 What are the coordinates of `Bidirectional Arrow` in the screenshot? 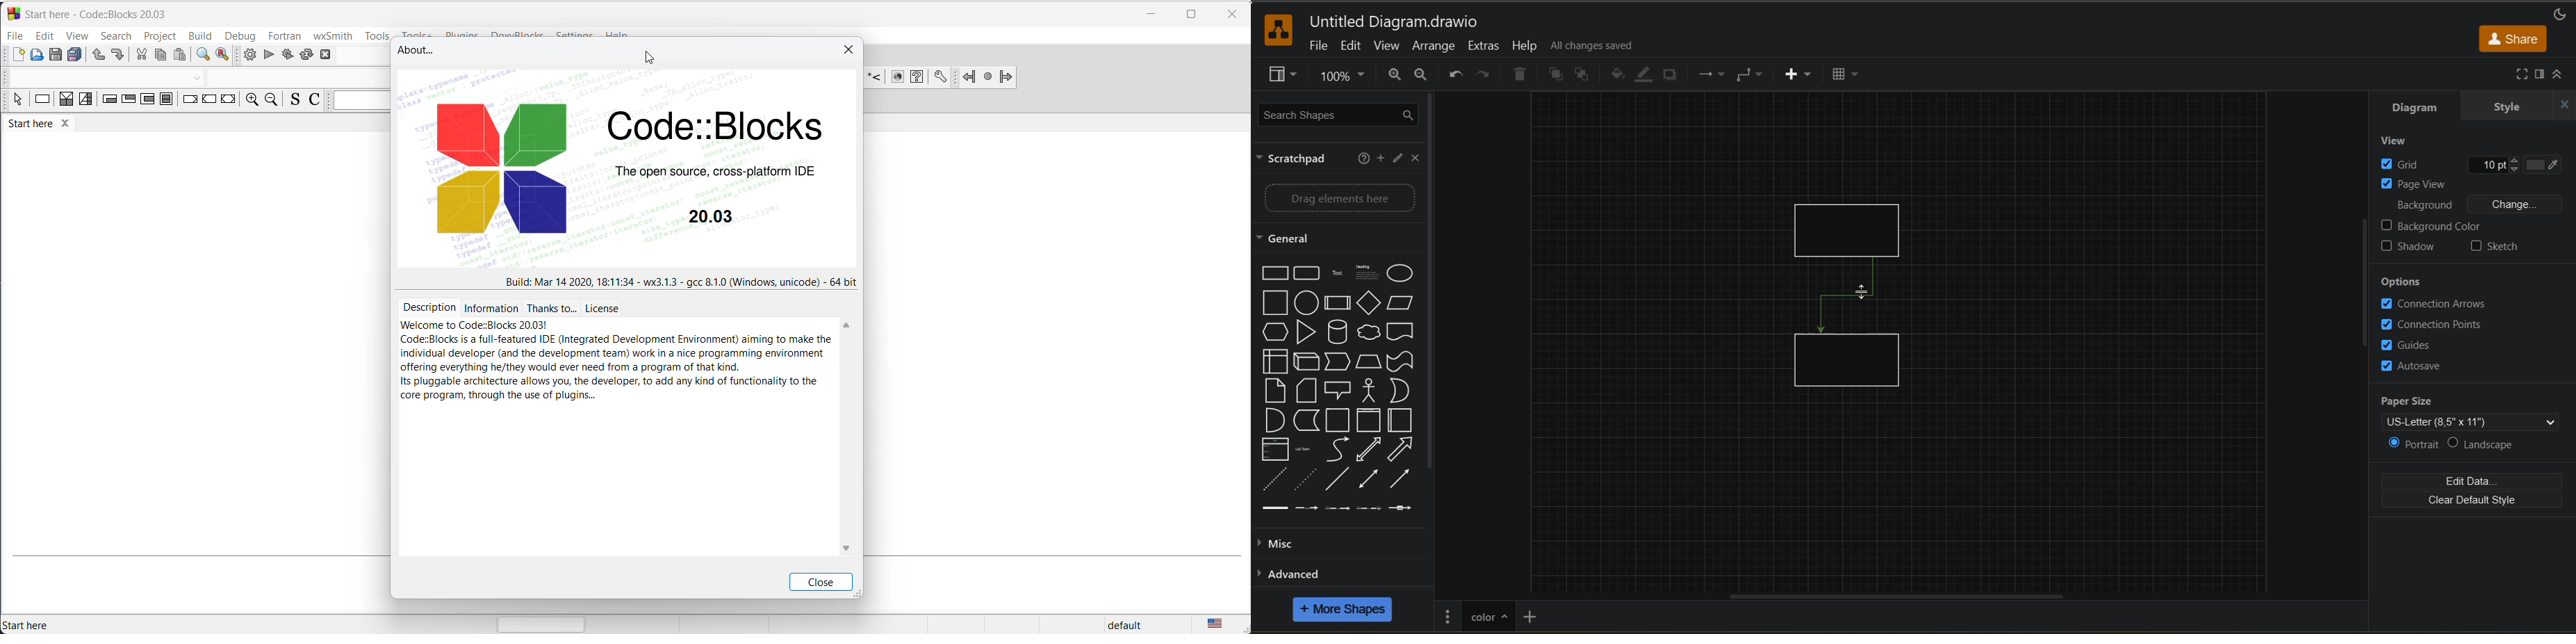 It's located at (1367, 478).